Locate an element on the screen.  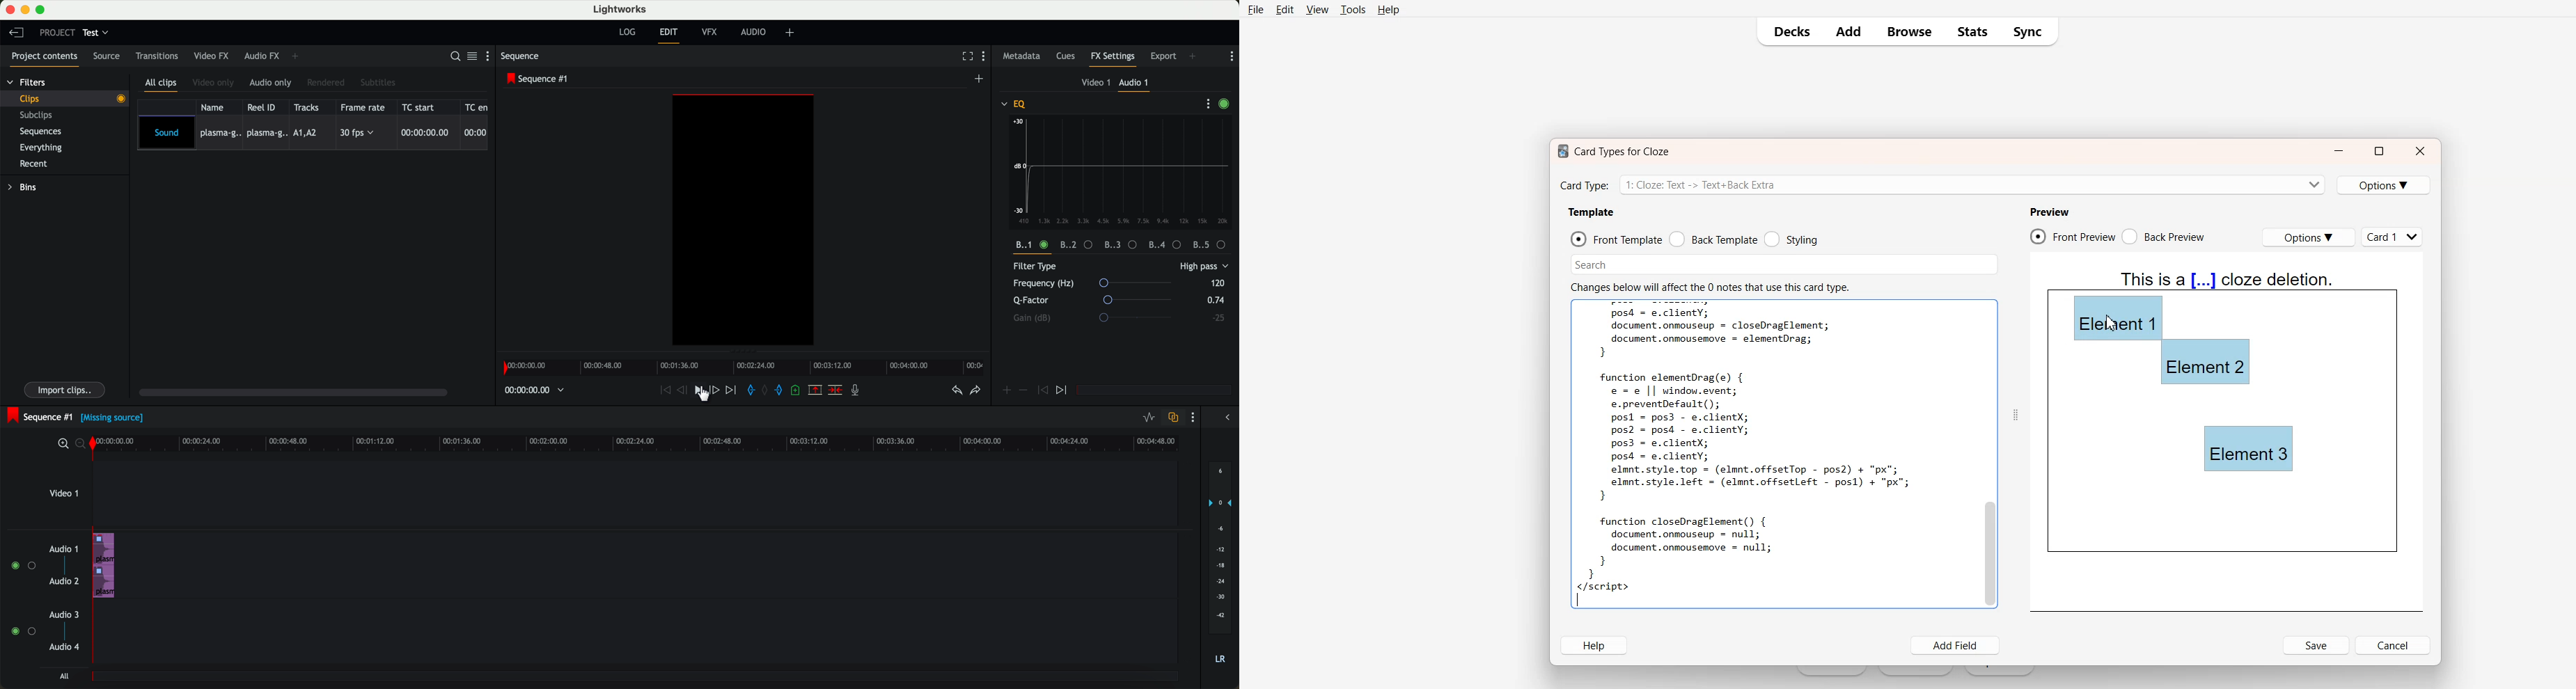
project contents is located at coordinates (42, 58).